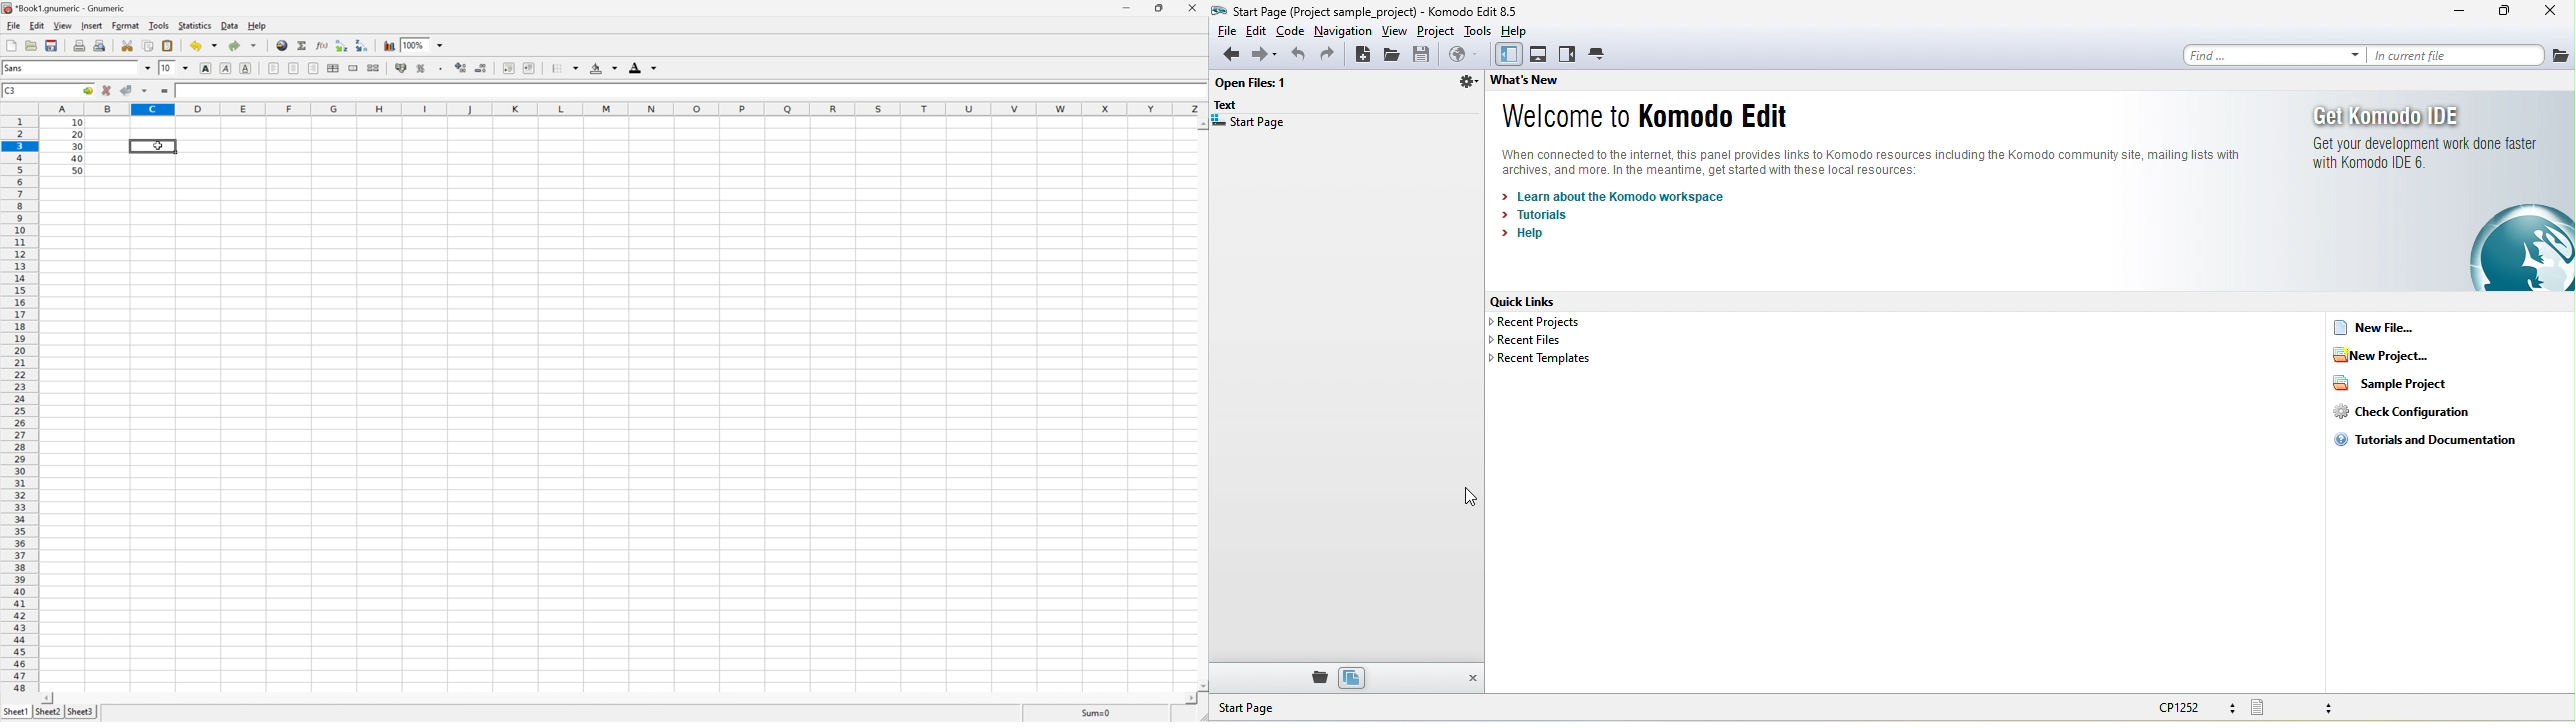  Describe the element at coordinates (1283, 708) in the screenshot. I see `start page` at that location.